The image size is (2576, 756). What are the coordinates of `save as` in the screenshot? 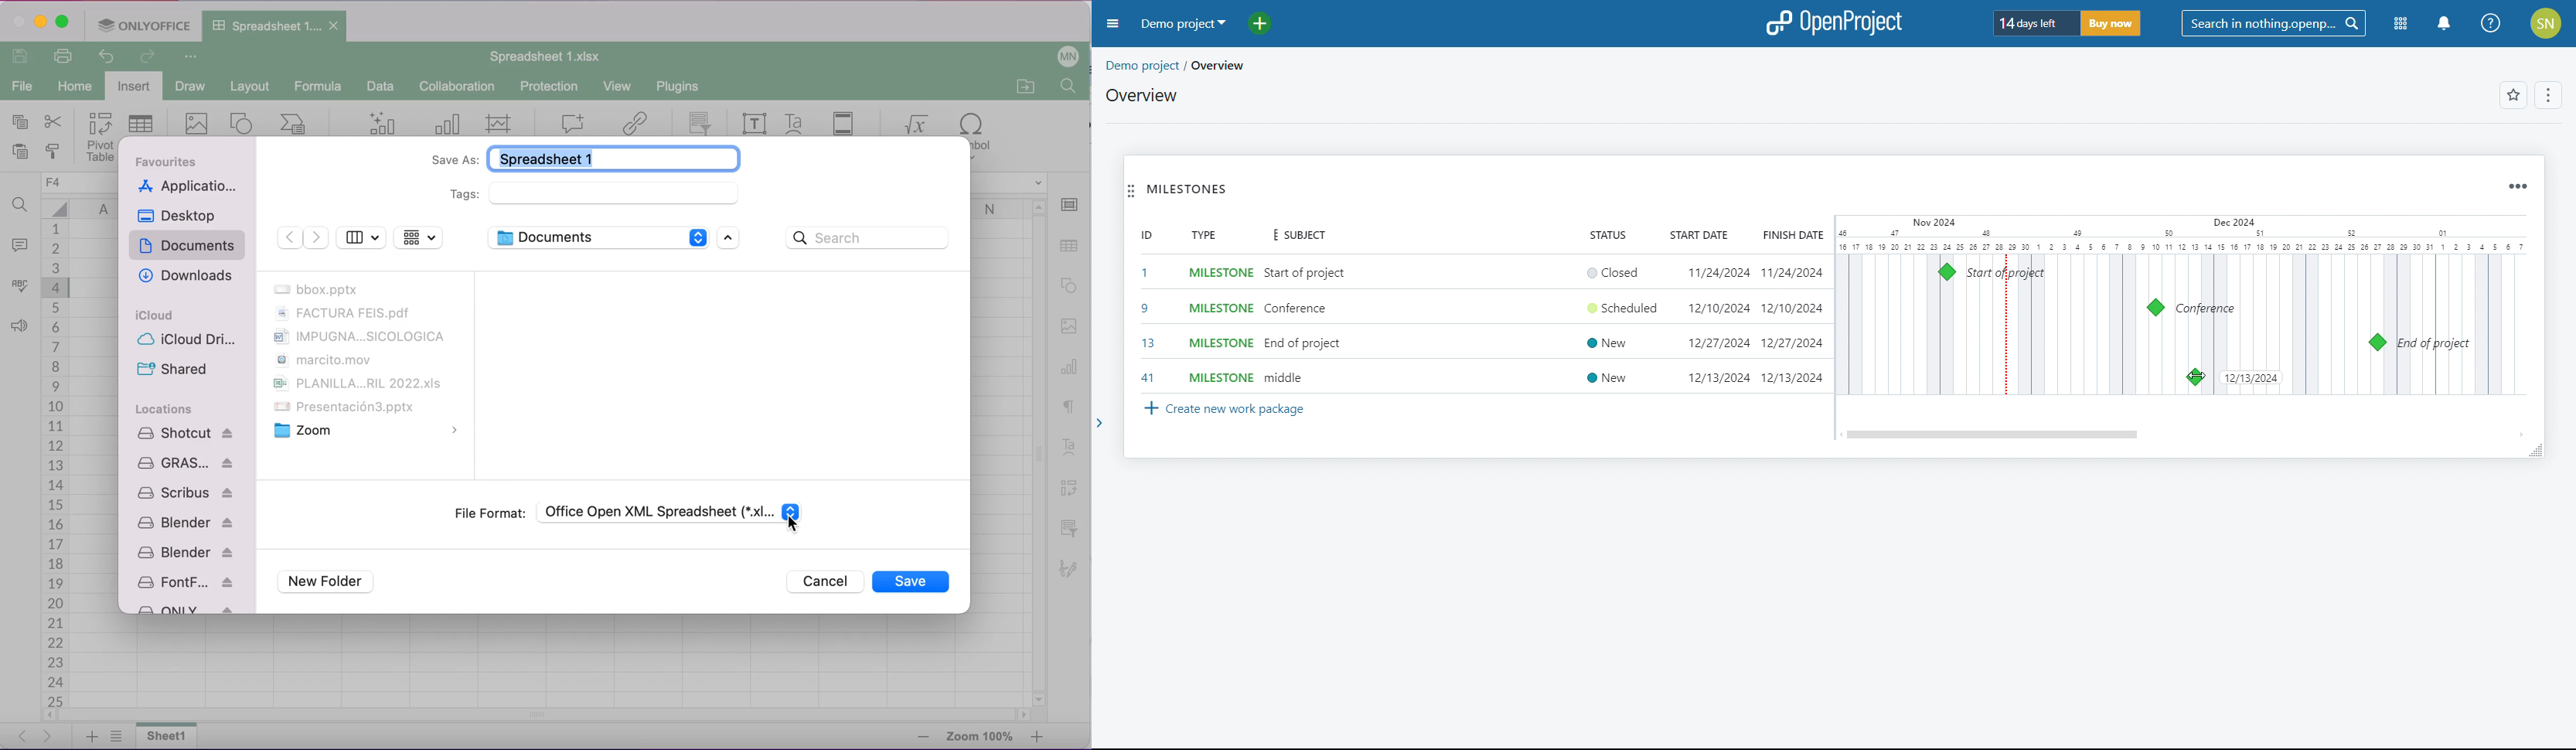 It's located at (579, 157).